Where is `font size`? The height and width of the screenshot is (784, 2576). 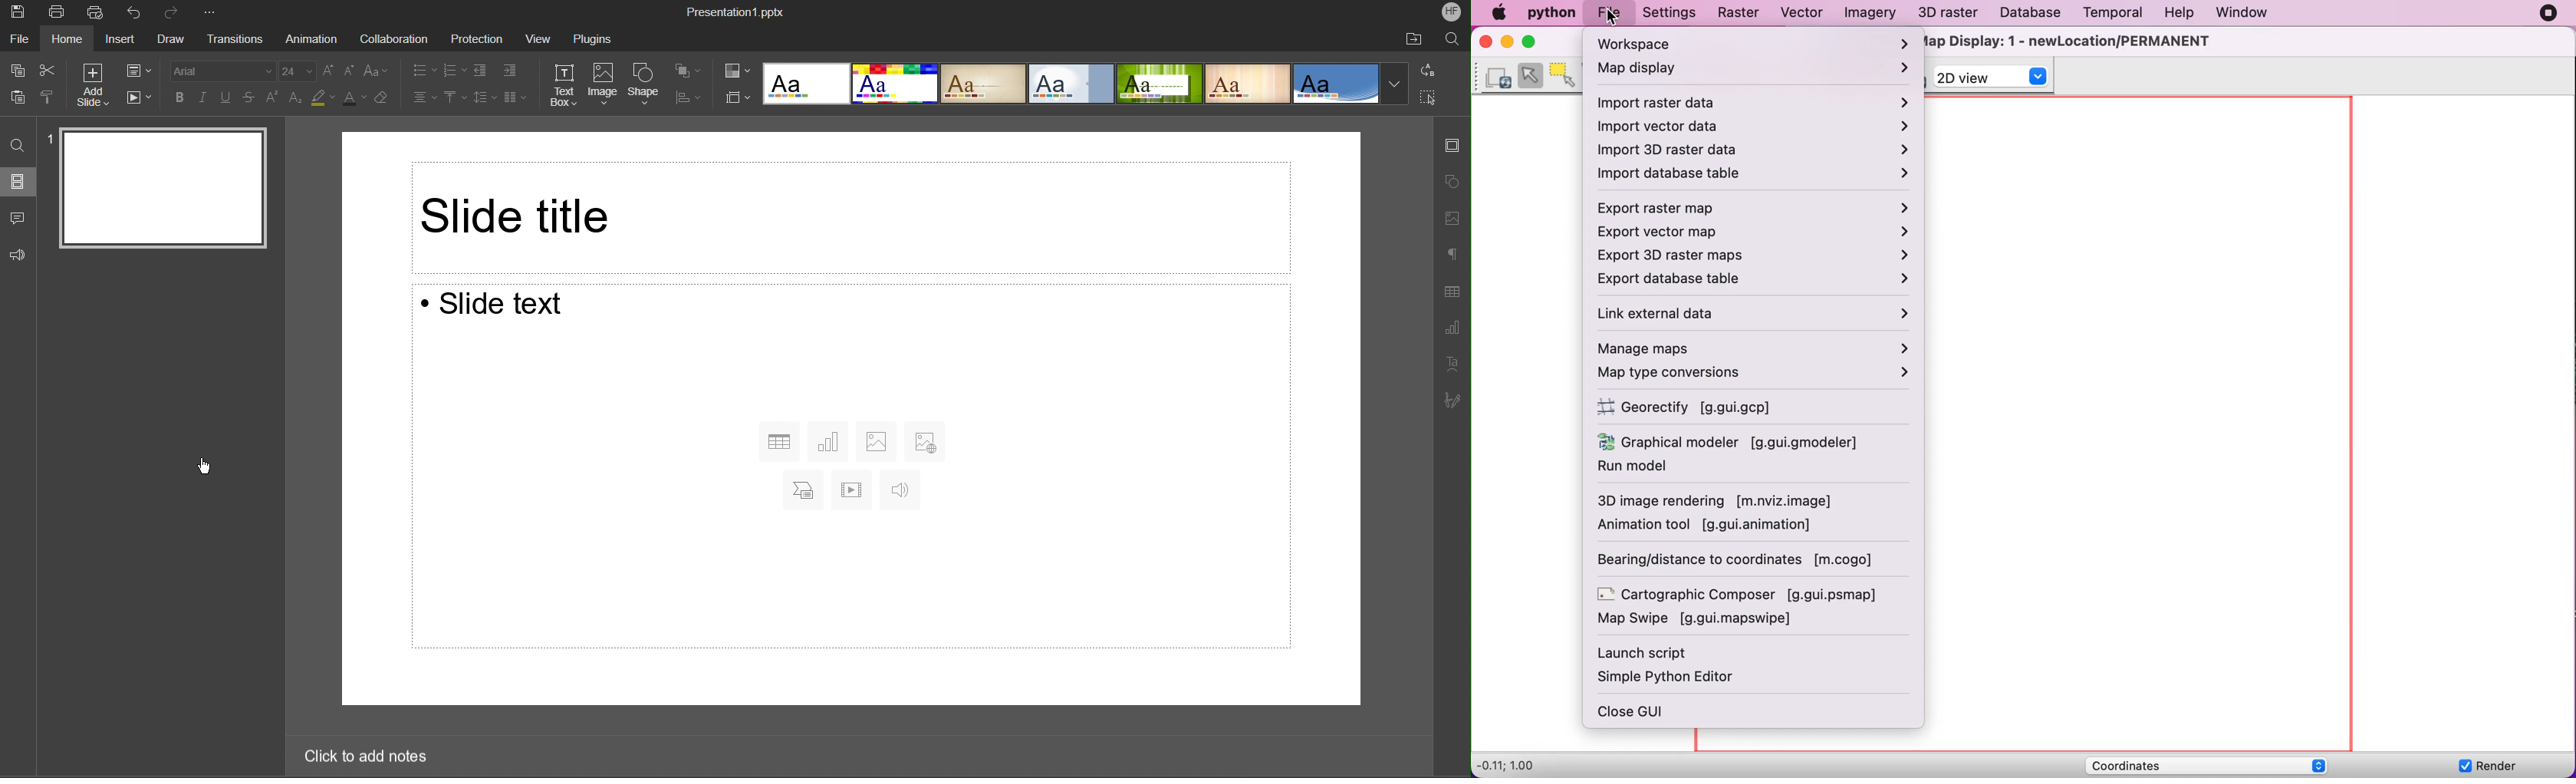 font size is located at coordinates (297, 71).